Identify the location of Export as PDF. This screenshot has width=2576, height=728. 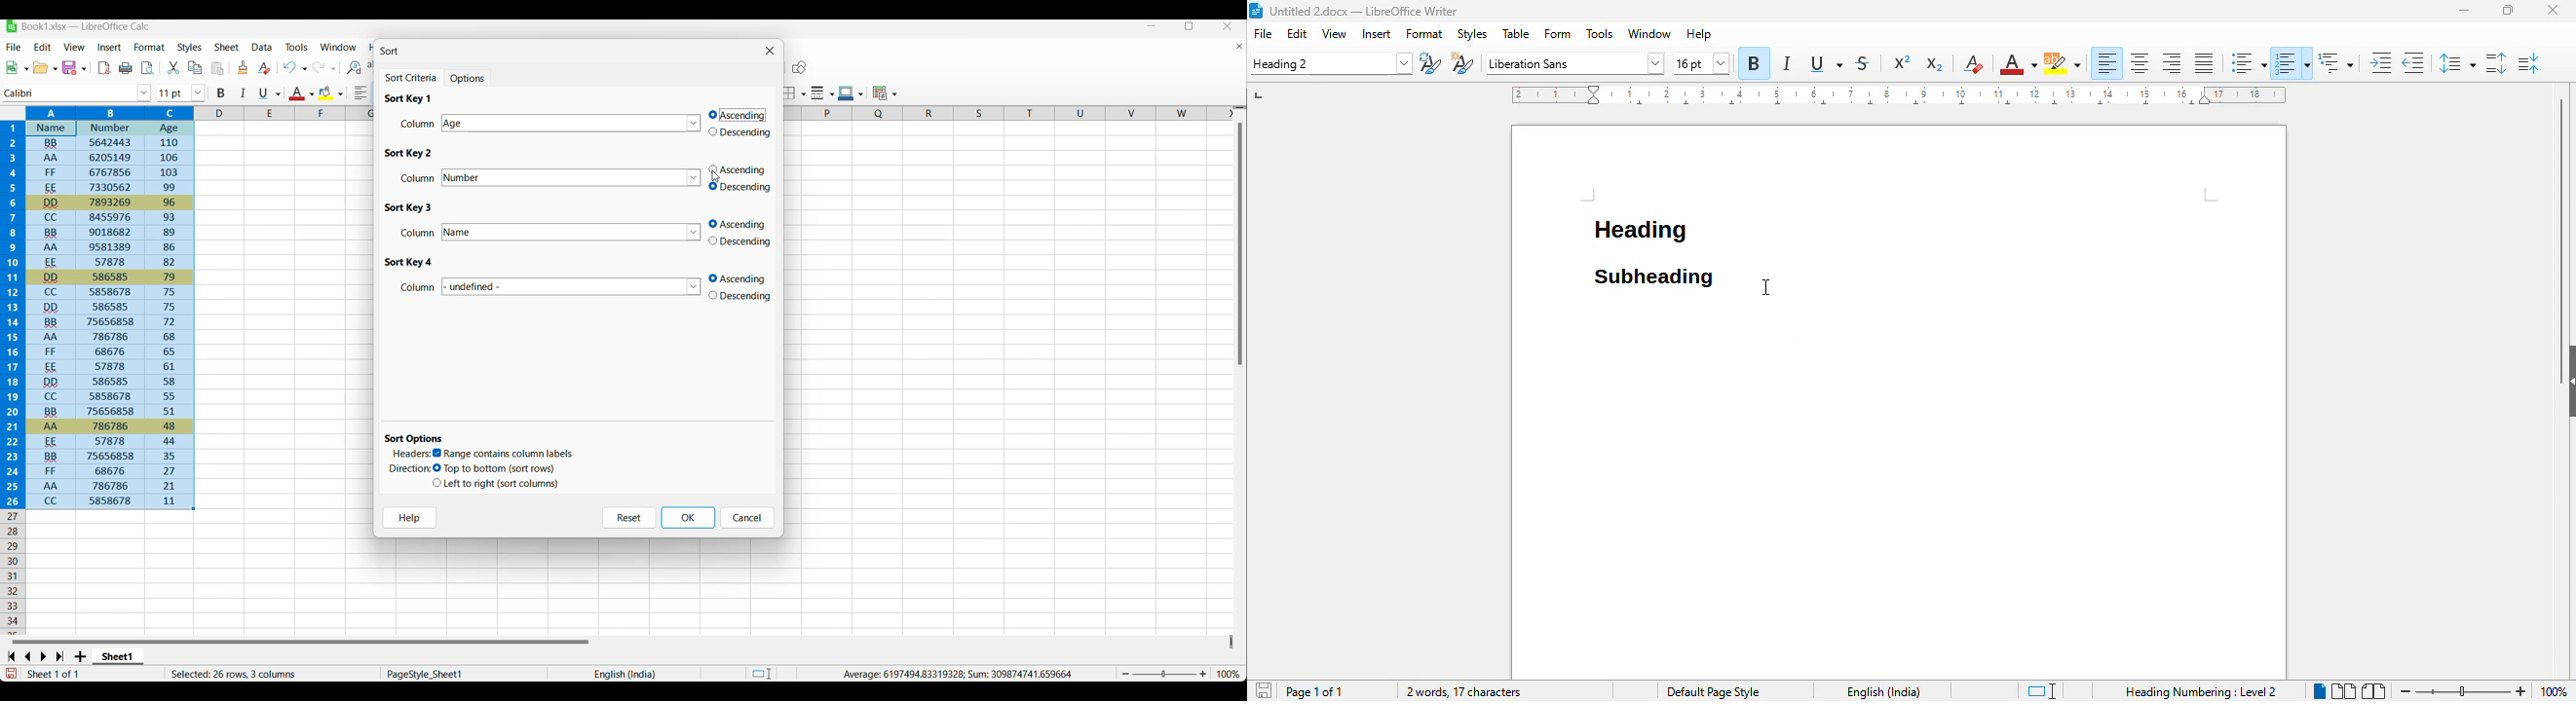
(105, 68).